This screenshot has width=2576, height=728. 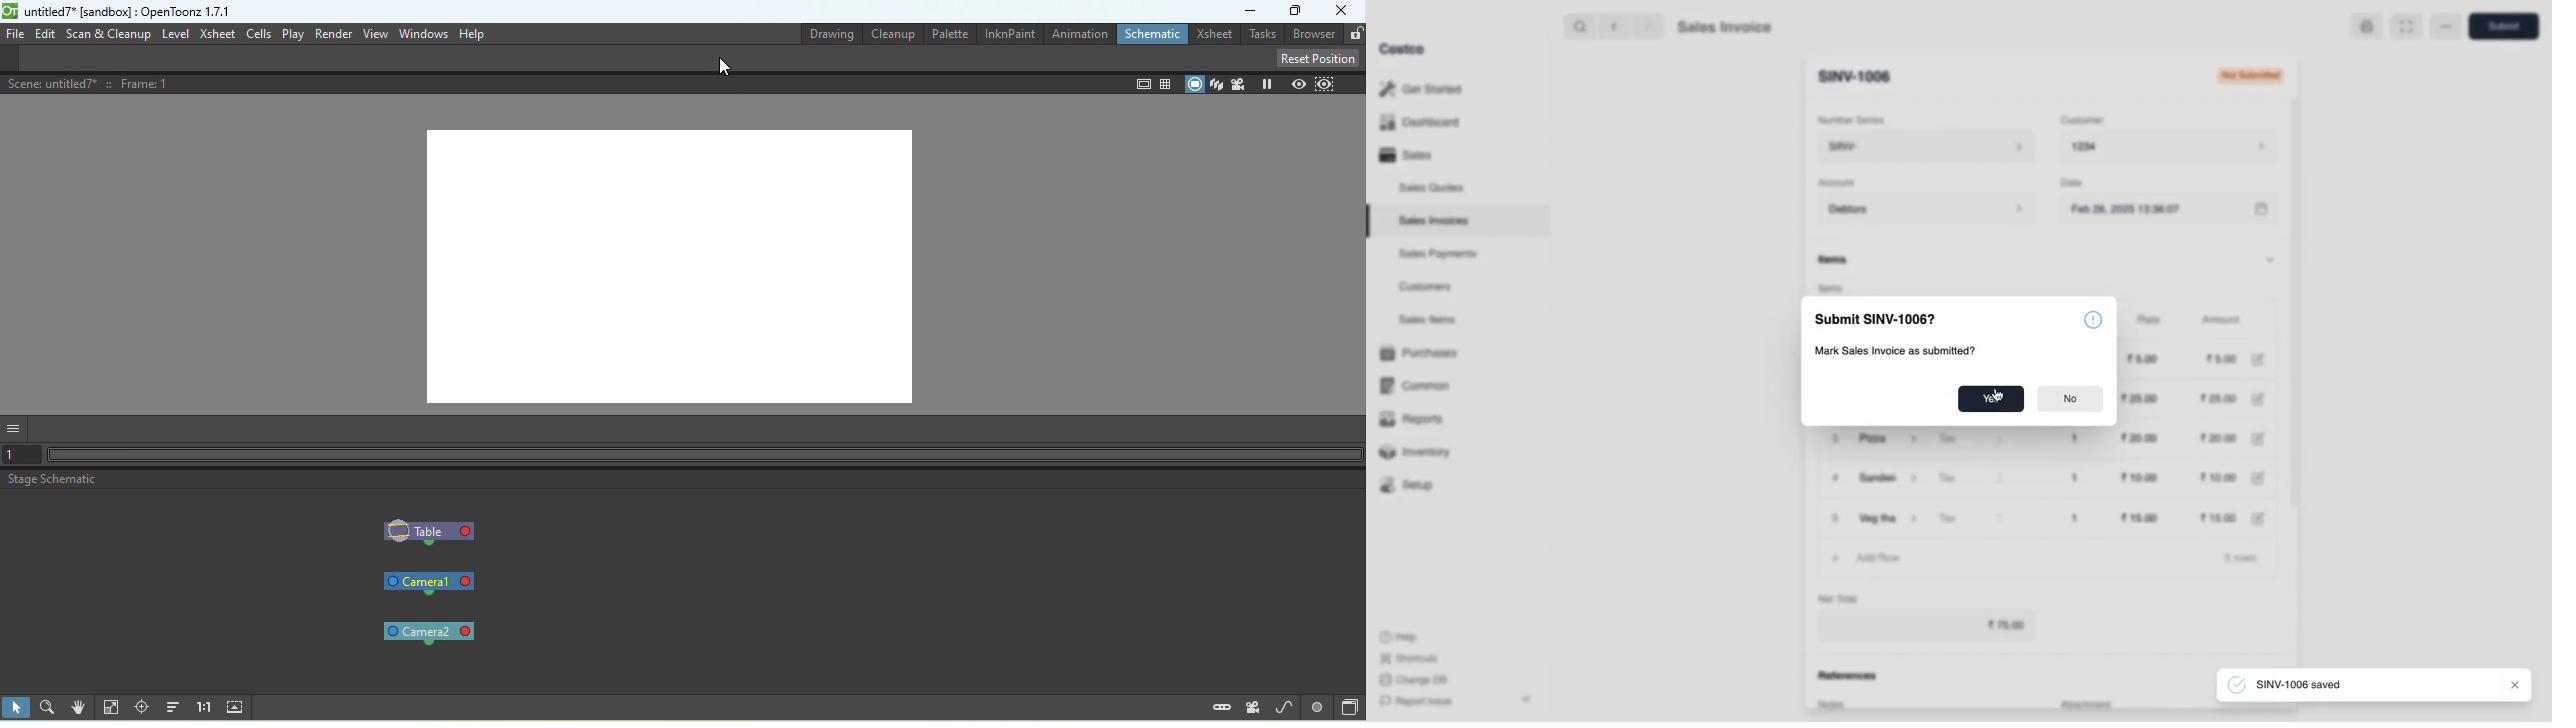 What do you see at coordinates (1413, 701) in the screenshot?
I see `Report Issue` at bounding box center [1413, 701].